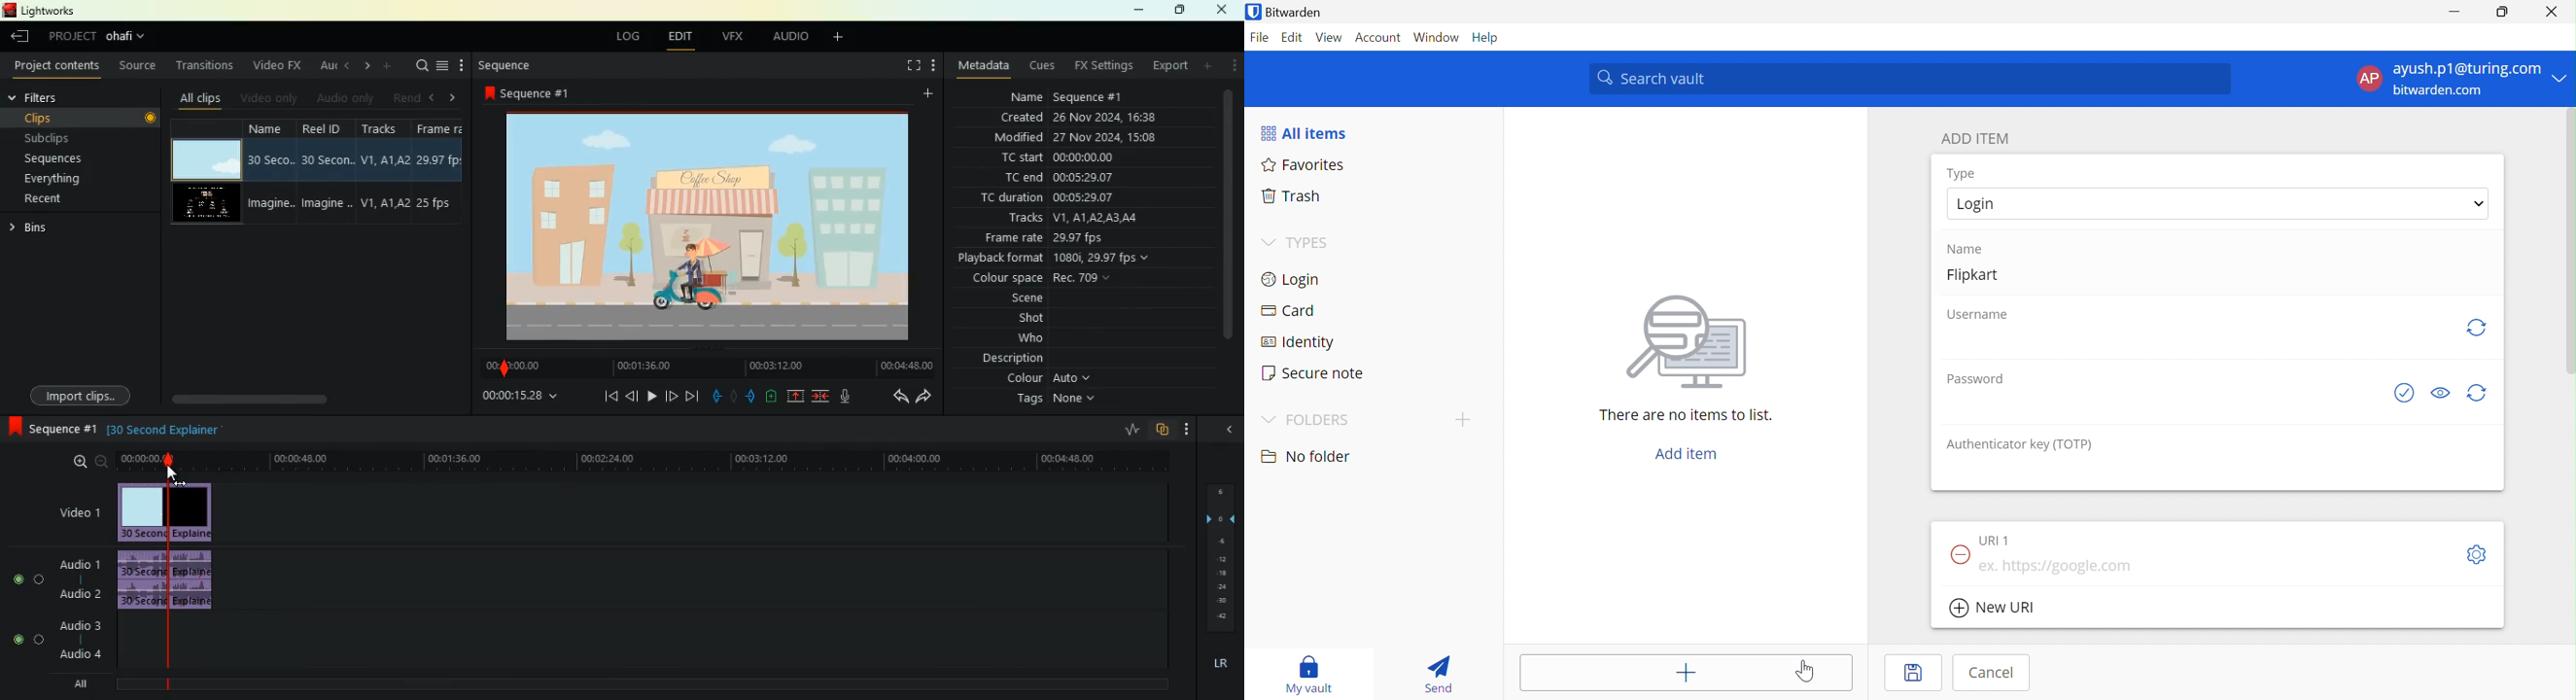 This screenshot has height=700, width=2576. I want to click on everything, so click(60, 179).